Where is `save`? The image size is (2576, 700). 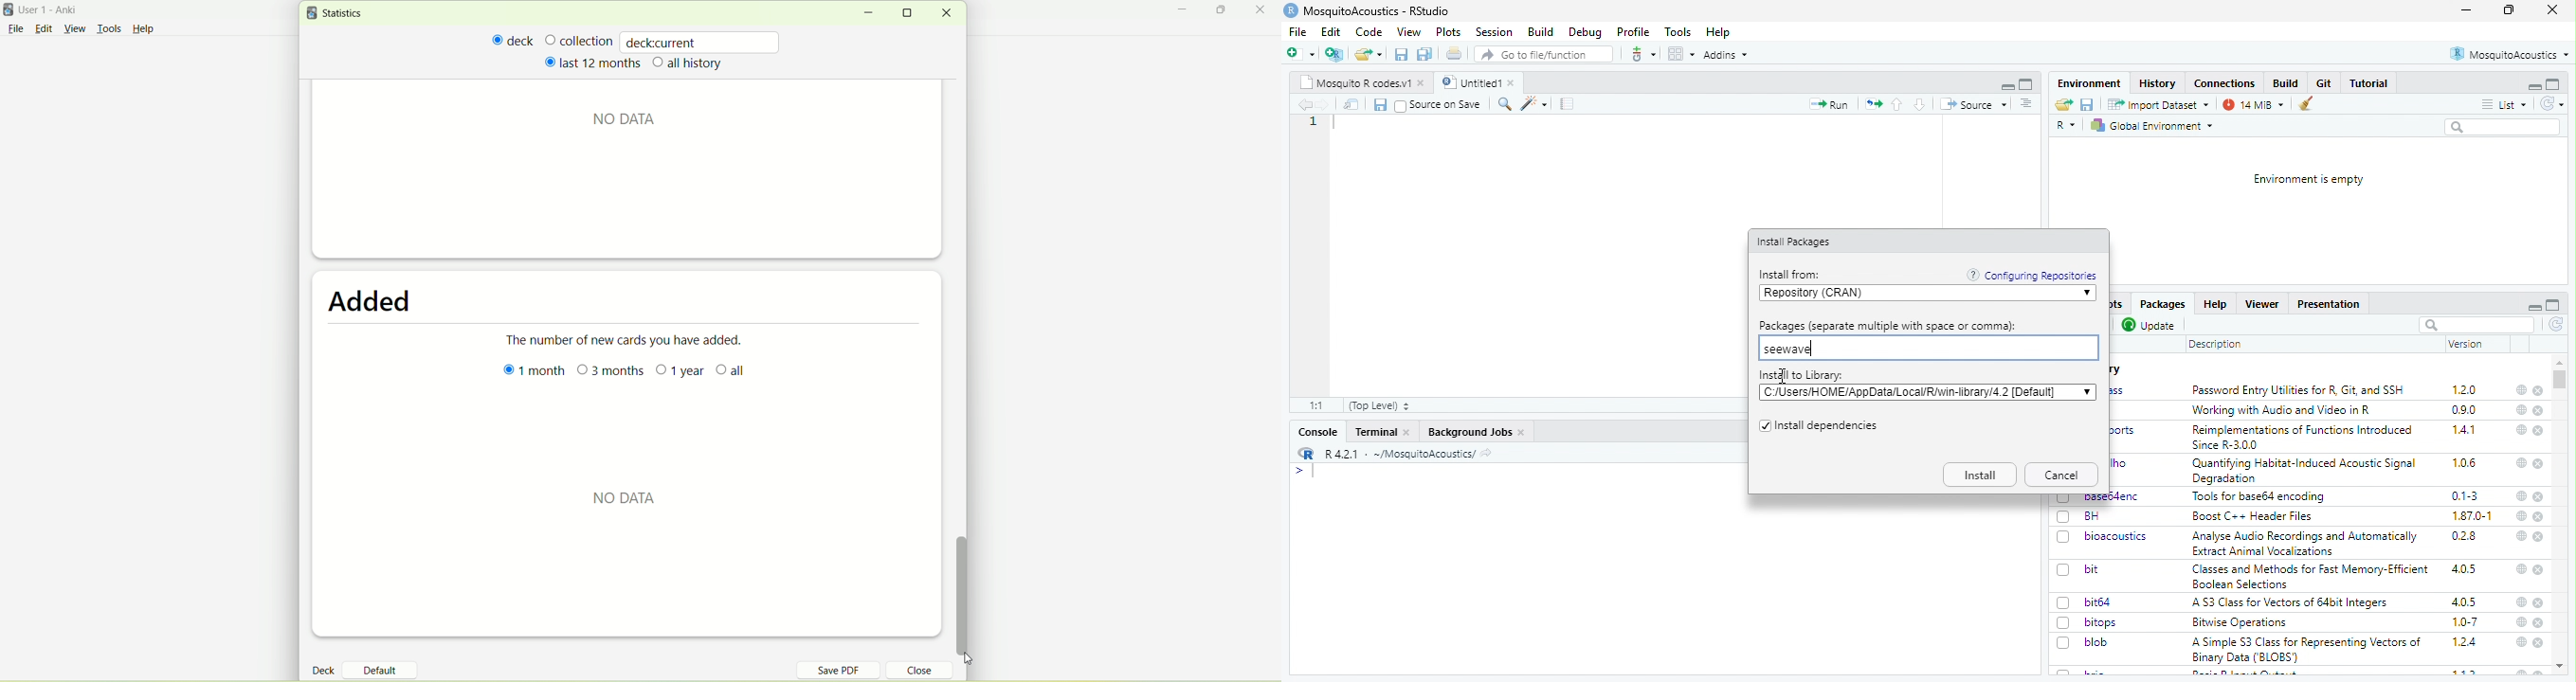
save is located at coordinates (2088, 104).